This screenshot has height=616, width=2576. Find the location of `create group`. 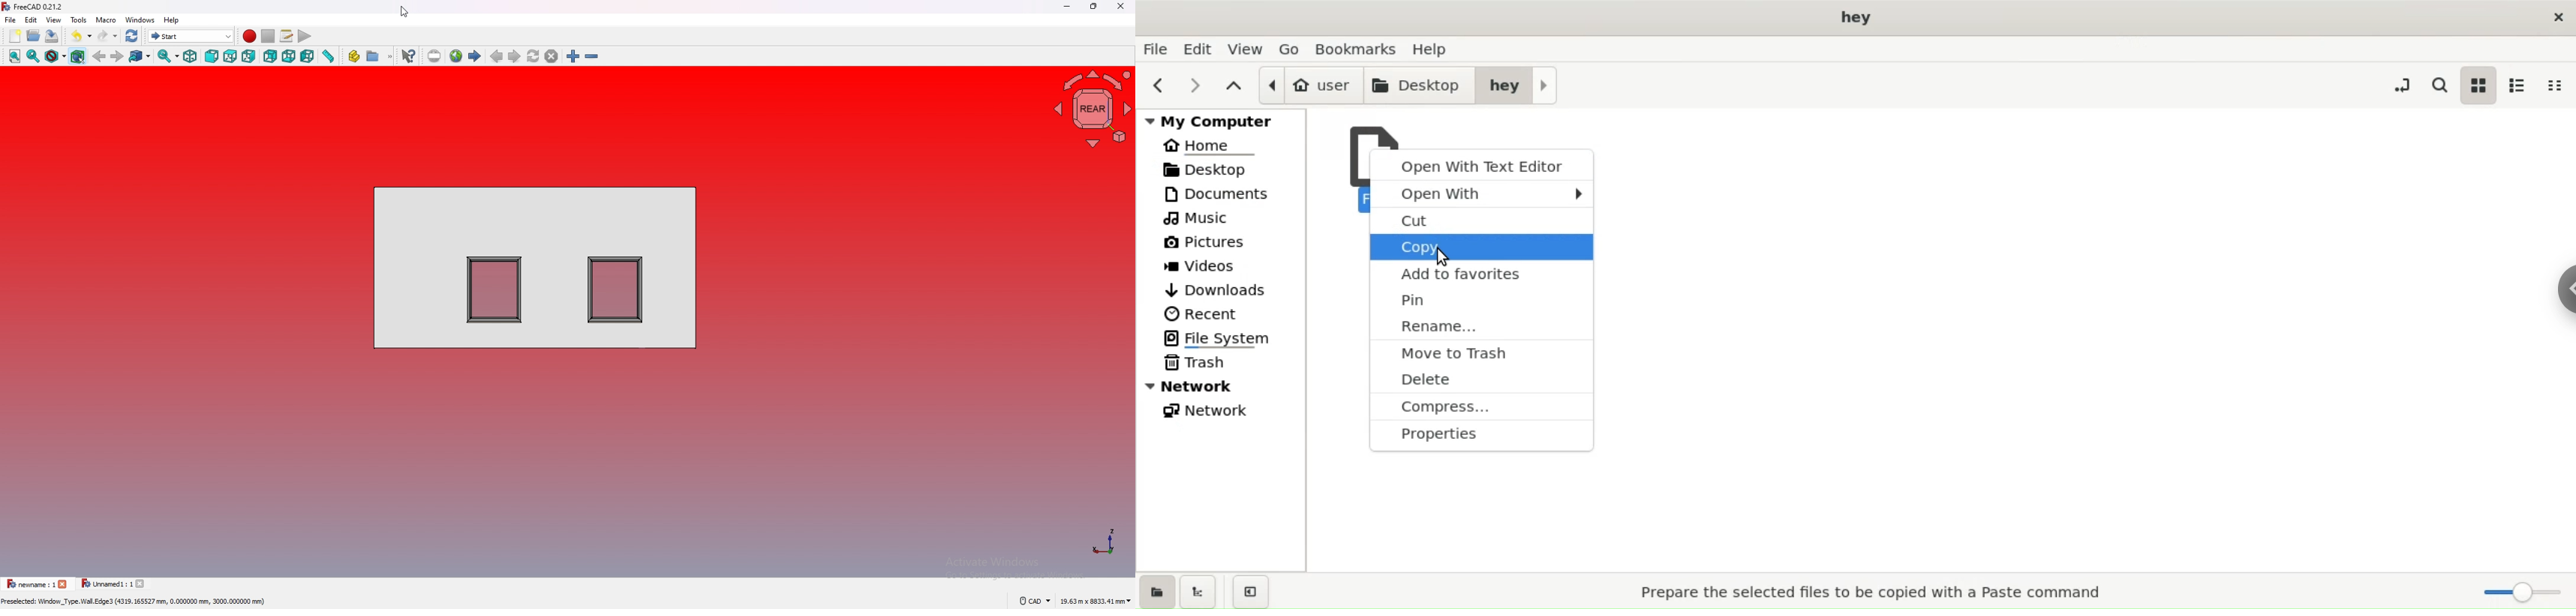

create group is located at coordinates (380, 56).